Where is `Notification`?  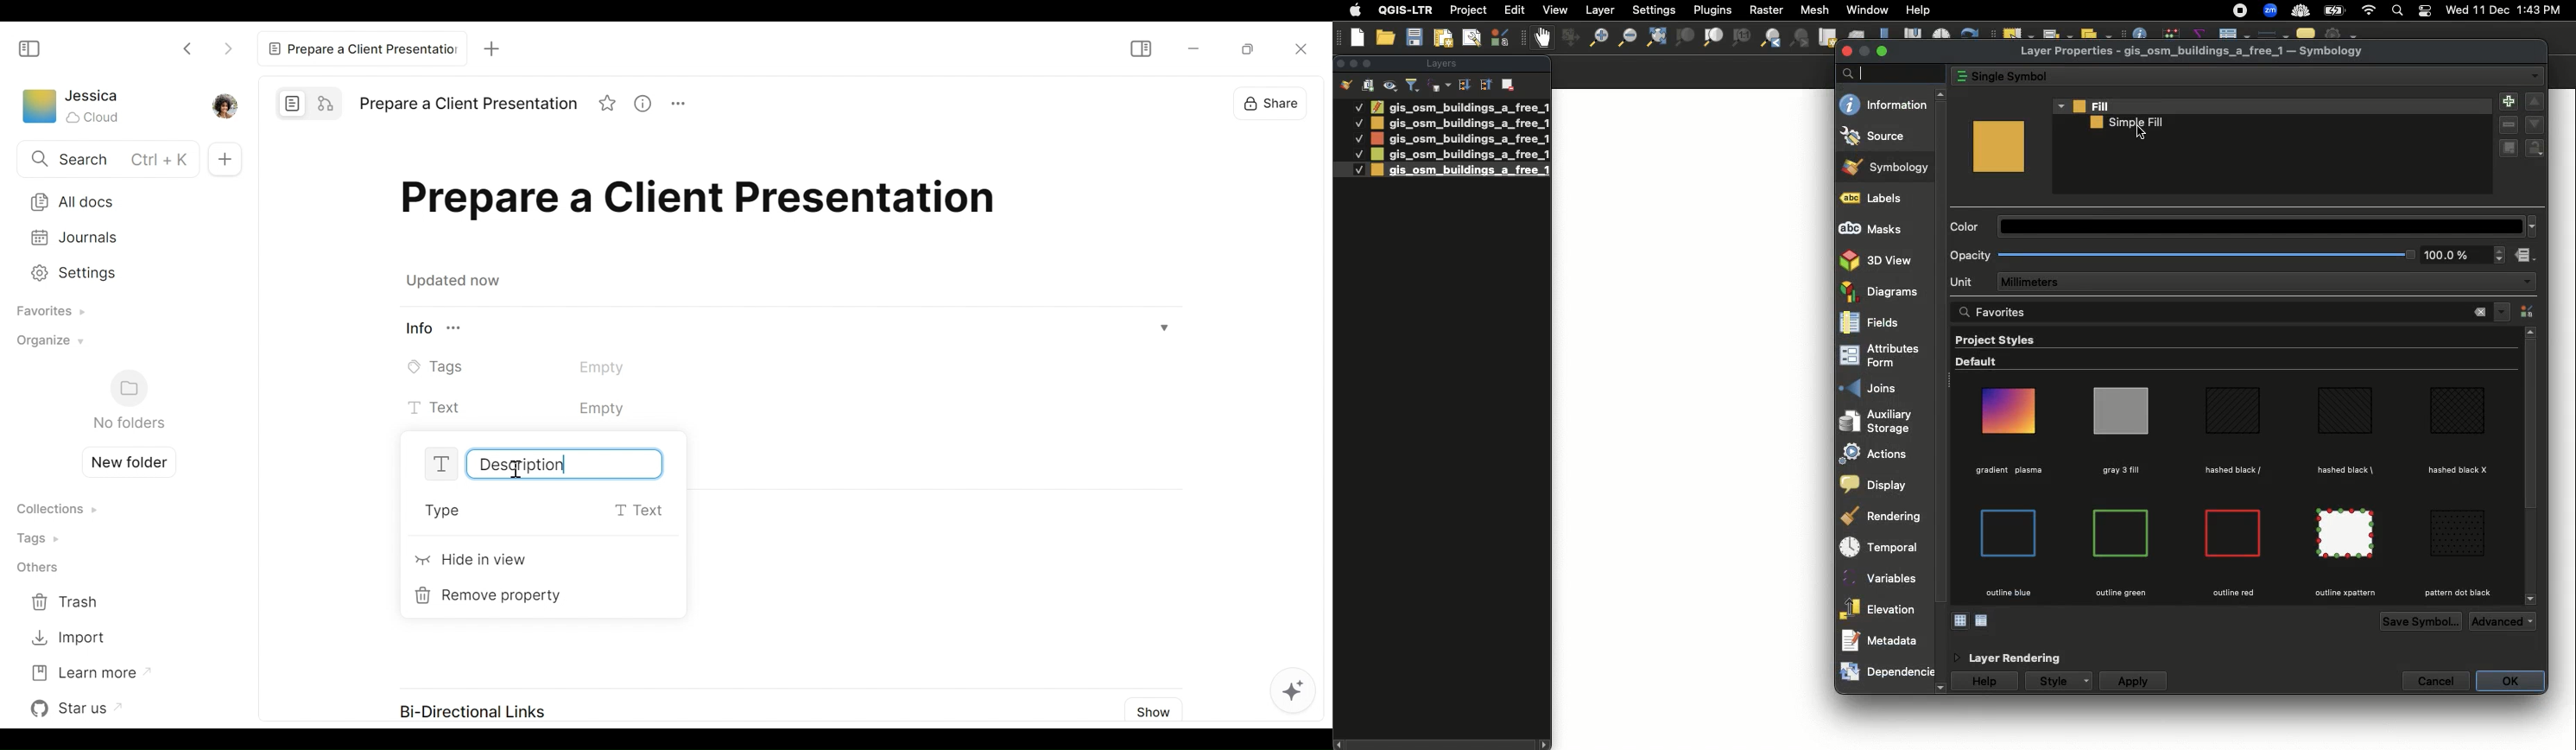
Notification is located at coordinates (2422, 11).